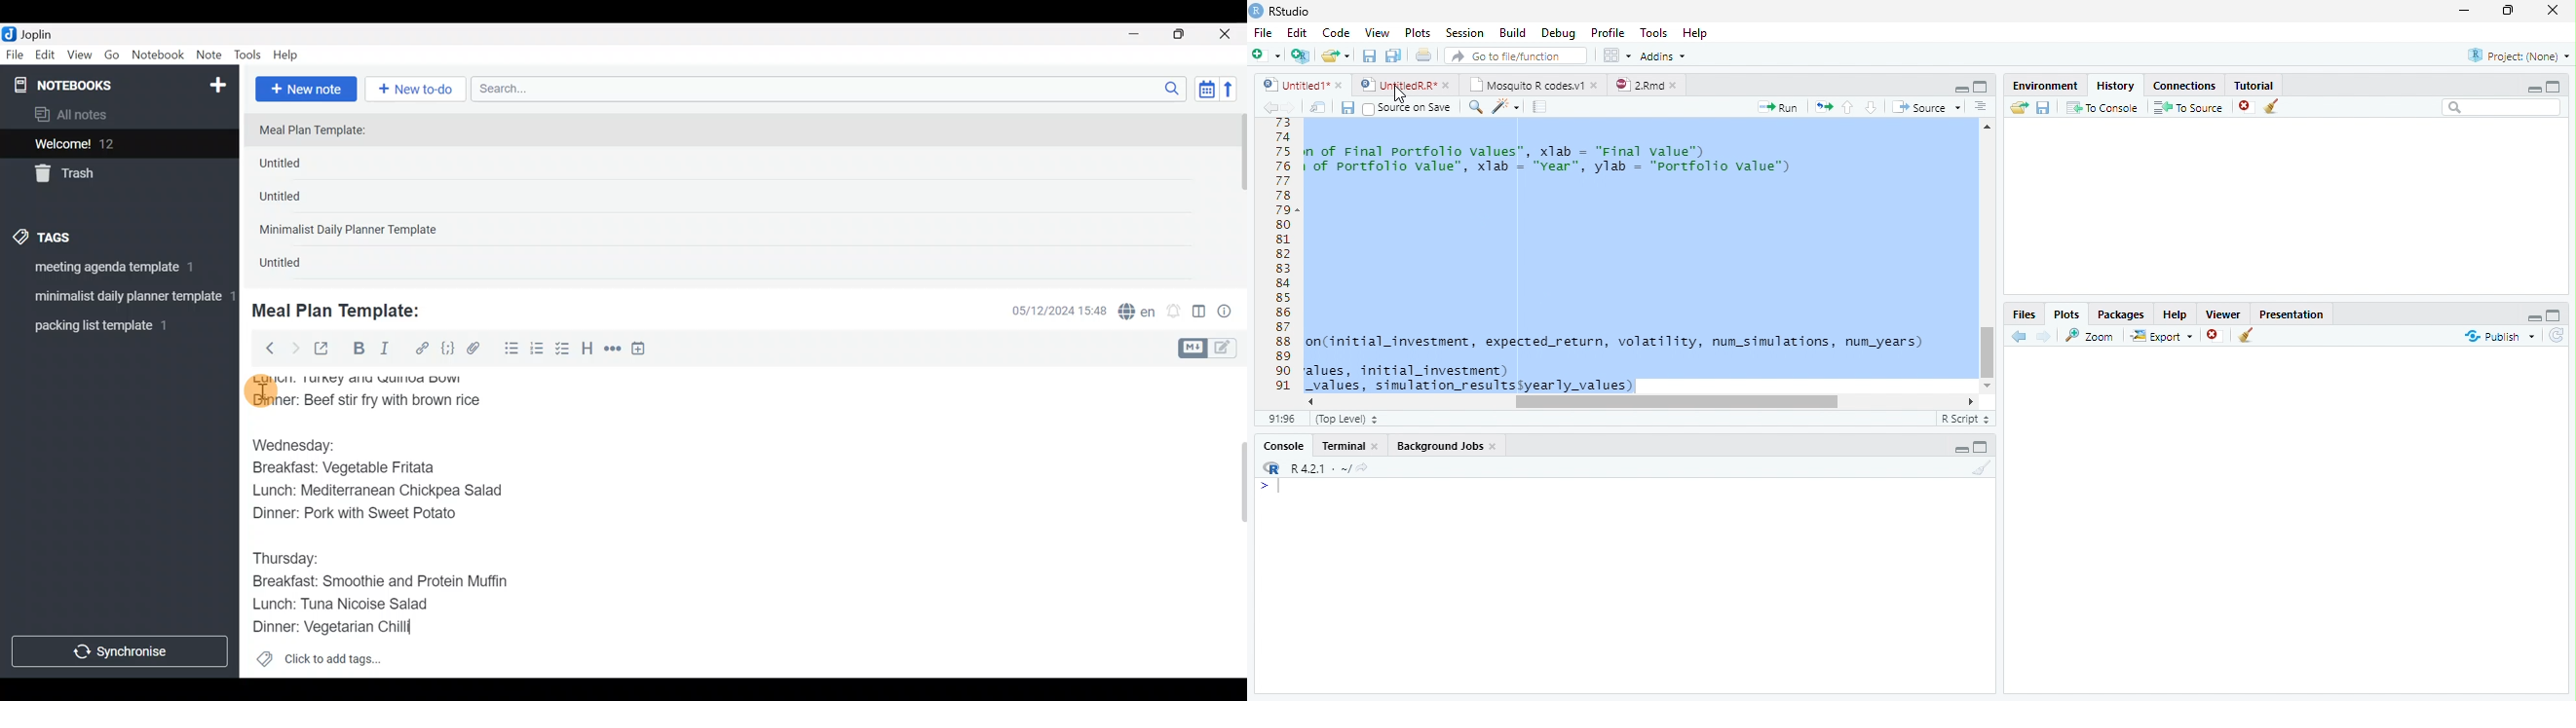 The image size is (2576, 728). I want to click on Dinner: Pork with Sweet Potato, so click(366, 515).